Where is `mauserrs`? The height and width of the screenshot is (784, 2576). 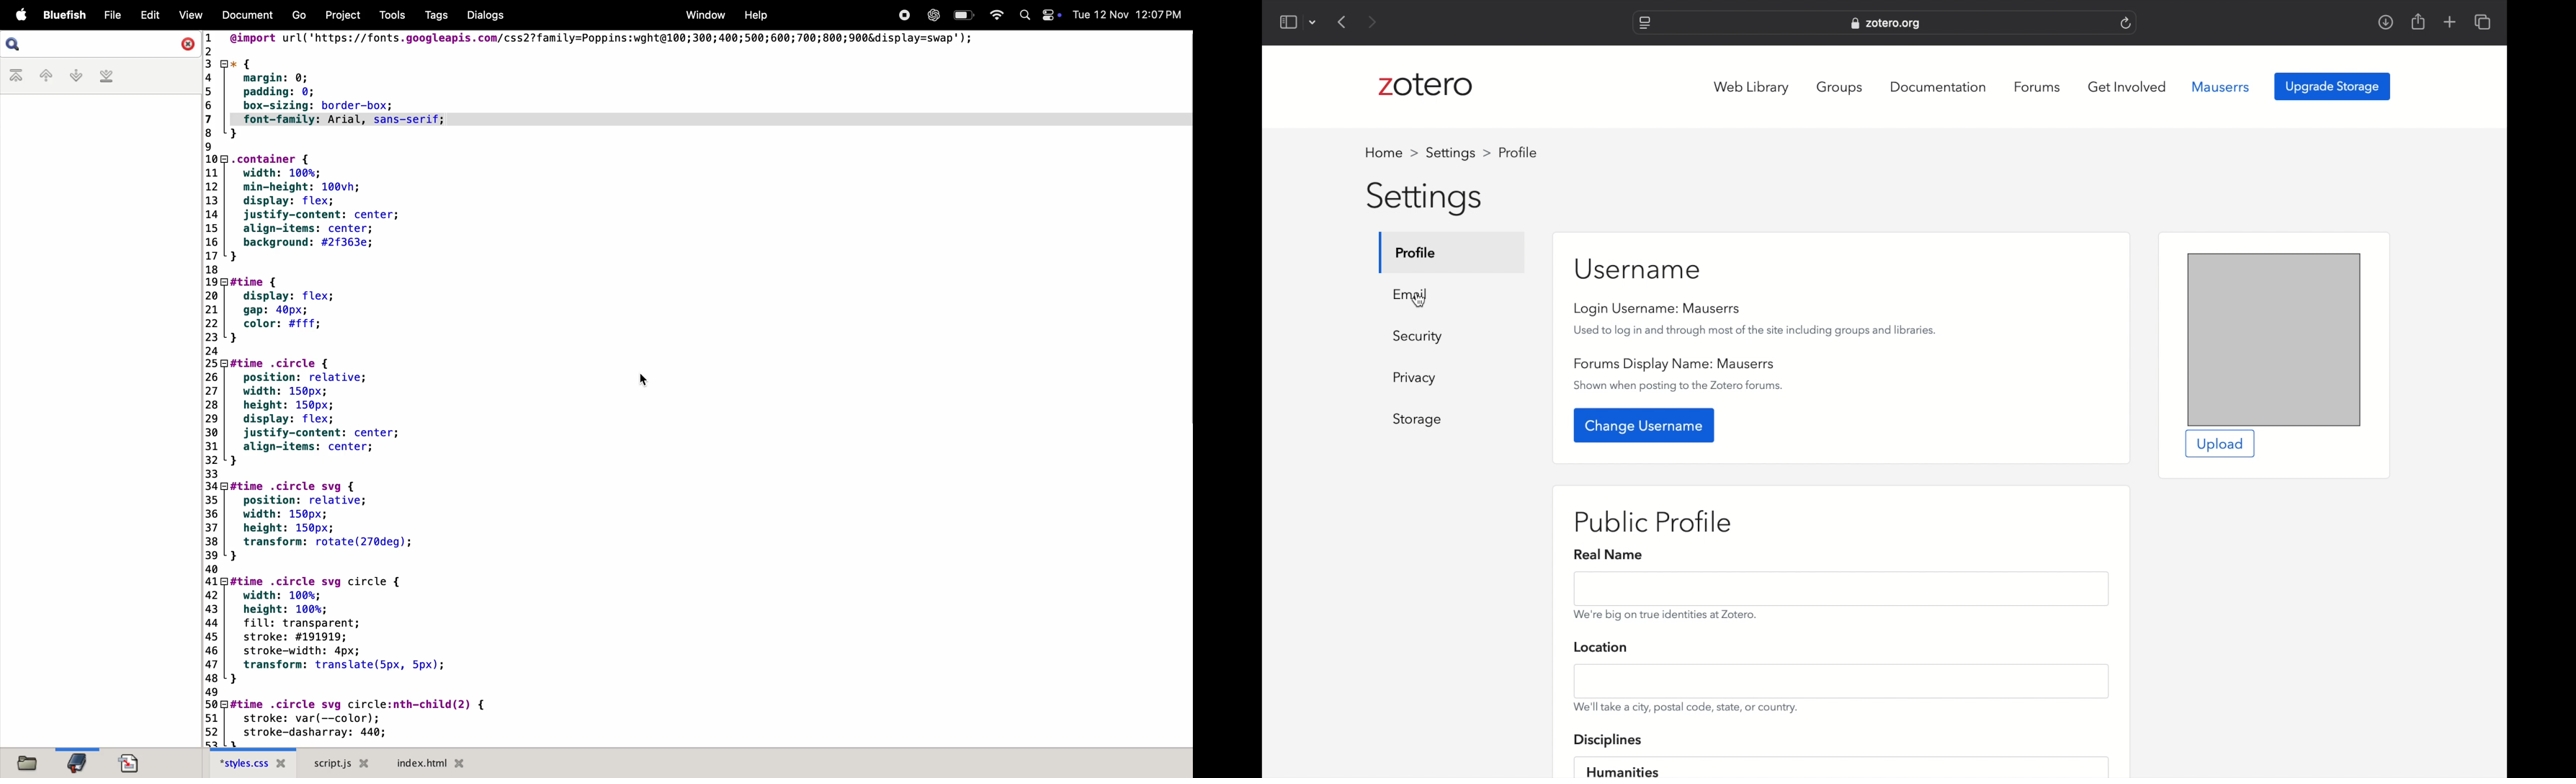 mauserrs is located at coordinates (2221, 86).